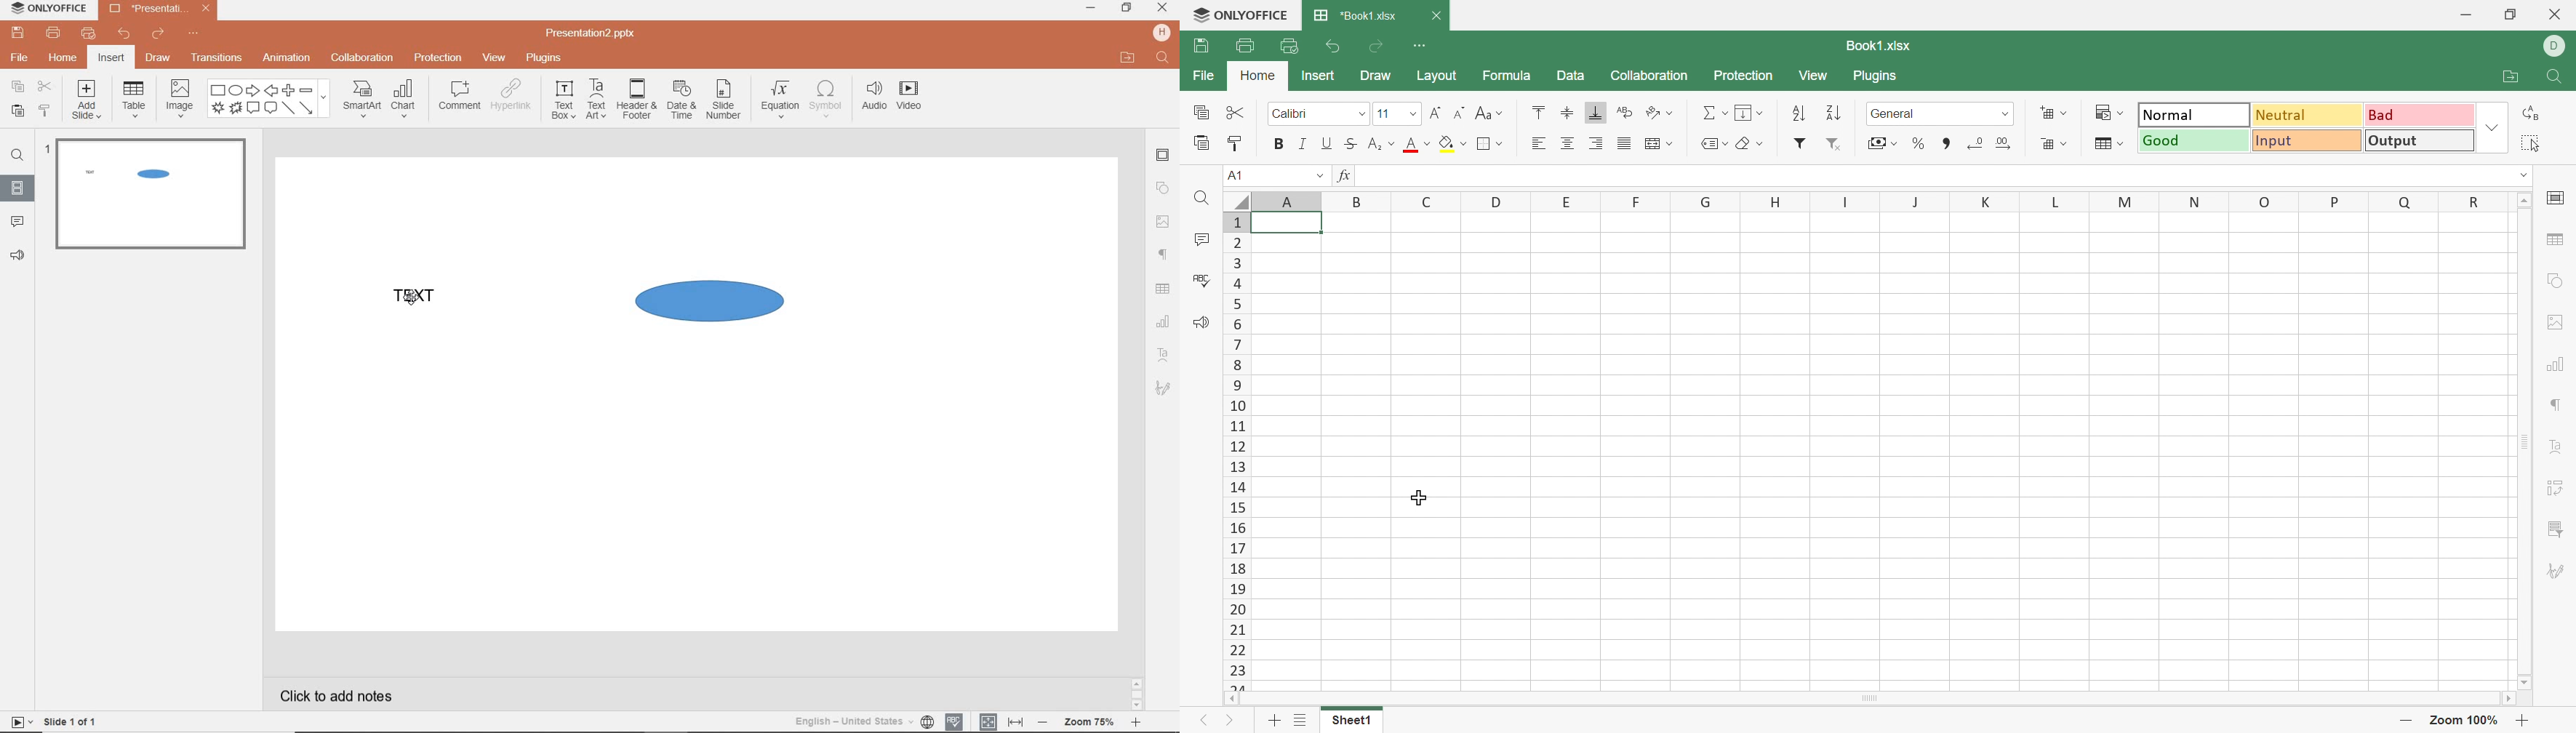 Image resolution: width=2576 pixels, height=756 pixels. Describe the element at coordinates (2553, 284) in the screenshot. I see `shape settings` at that location.